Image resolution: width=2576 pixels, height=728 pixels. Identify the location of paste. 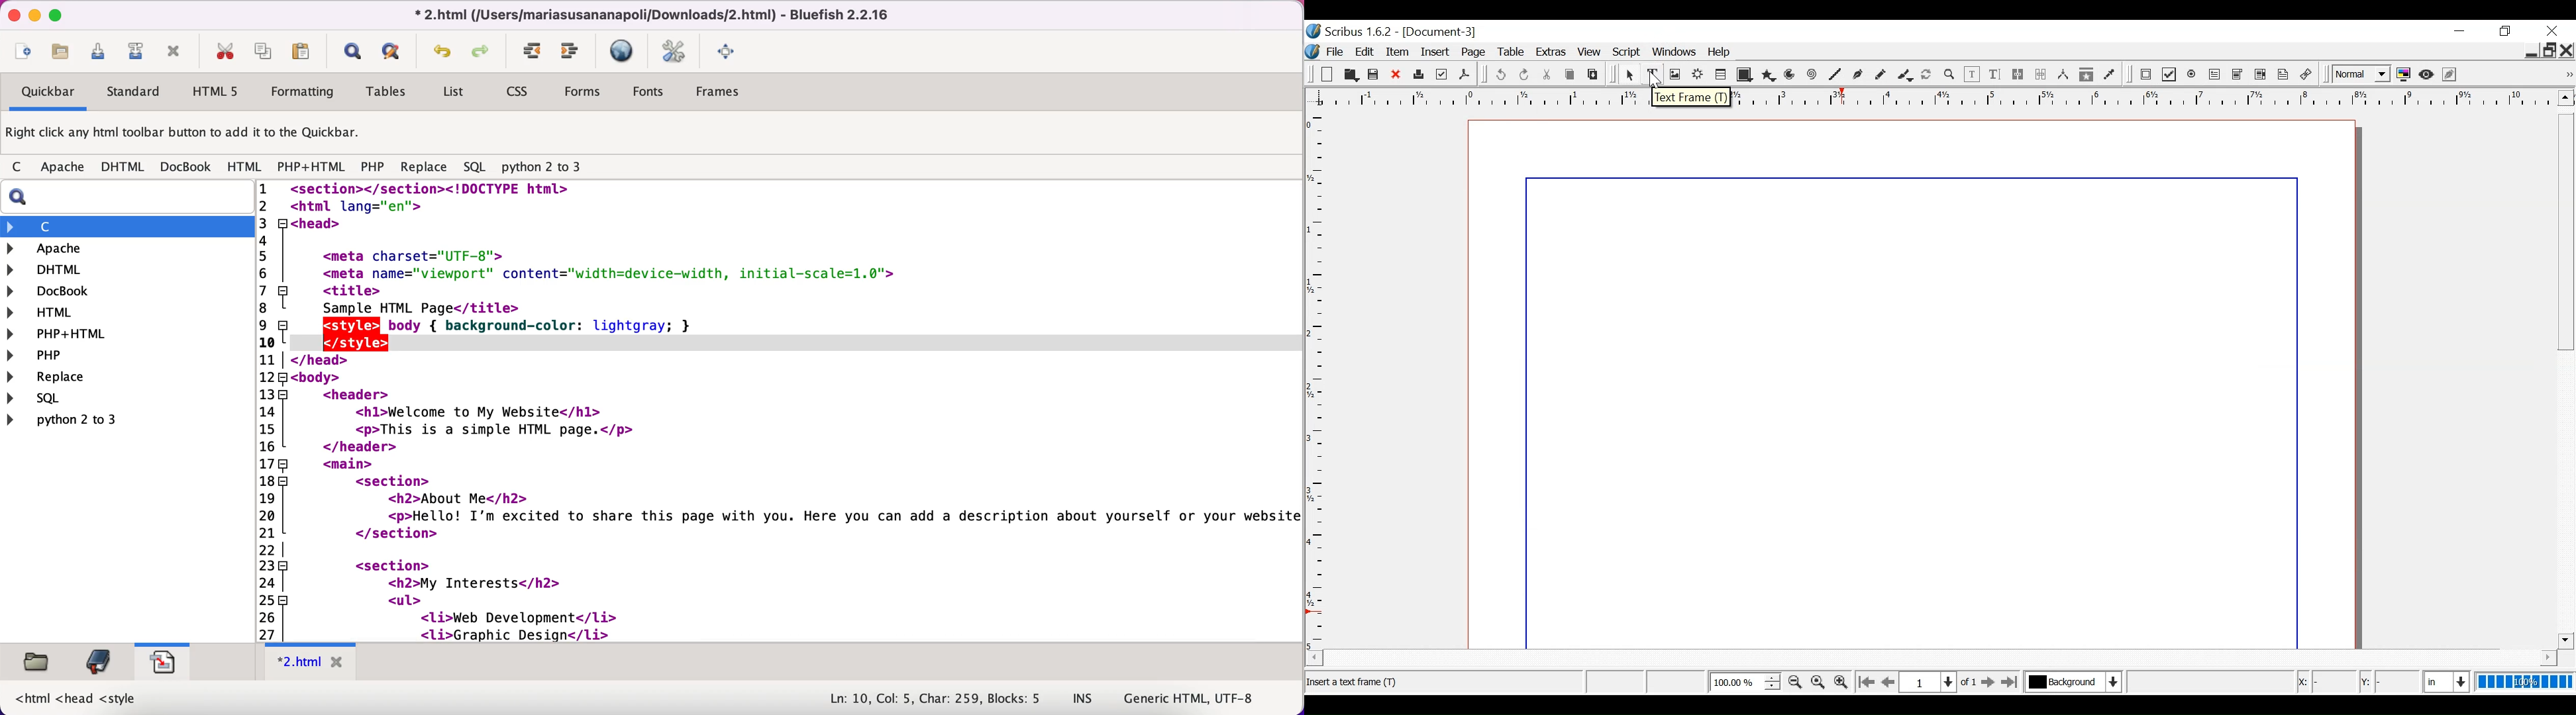
(305, 51).